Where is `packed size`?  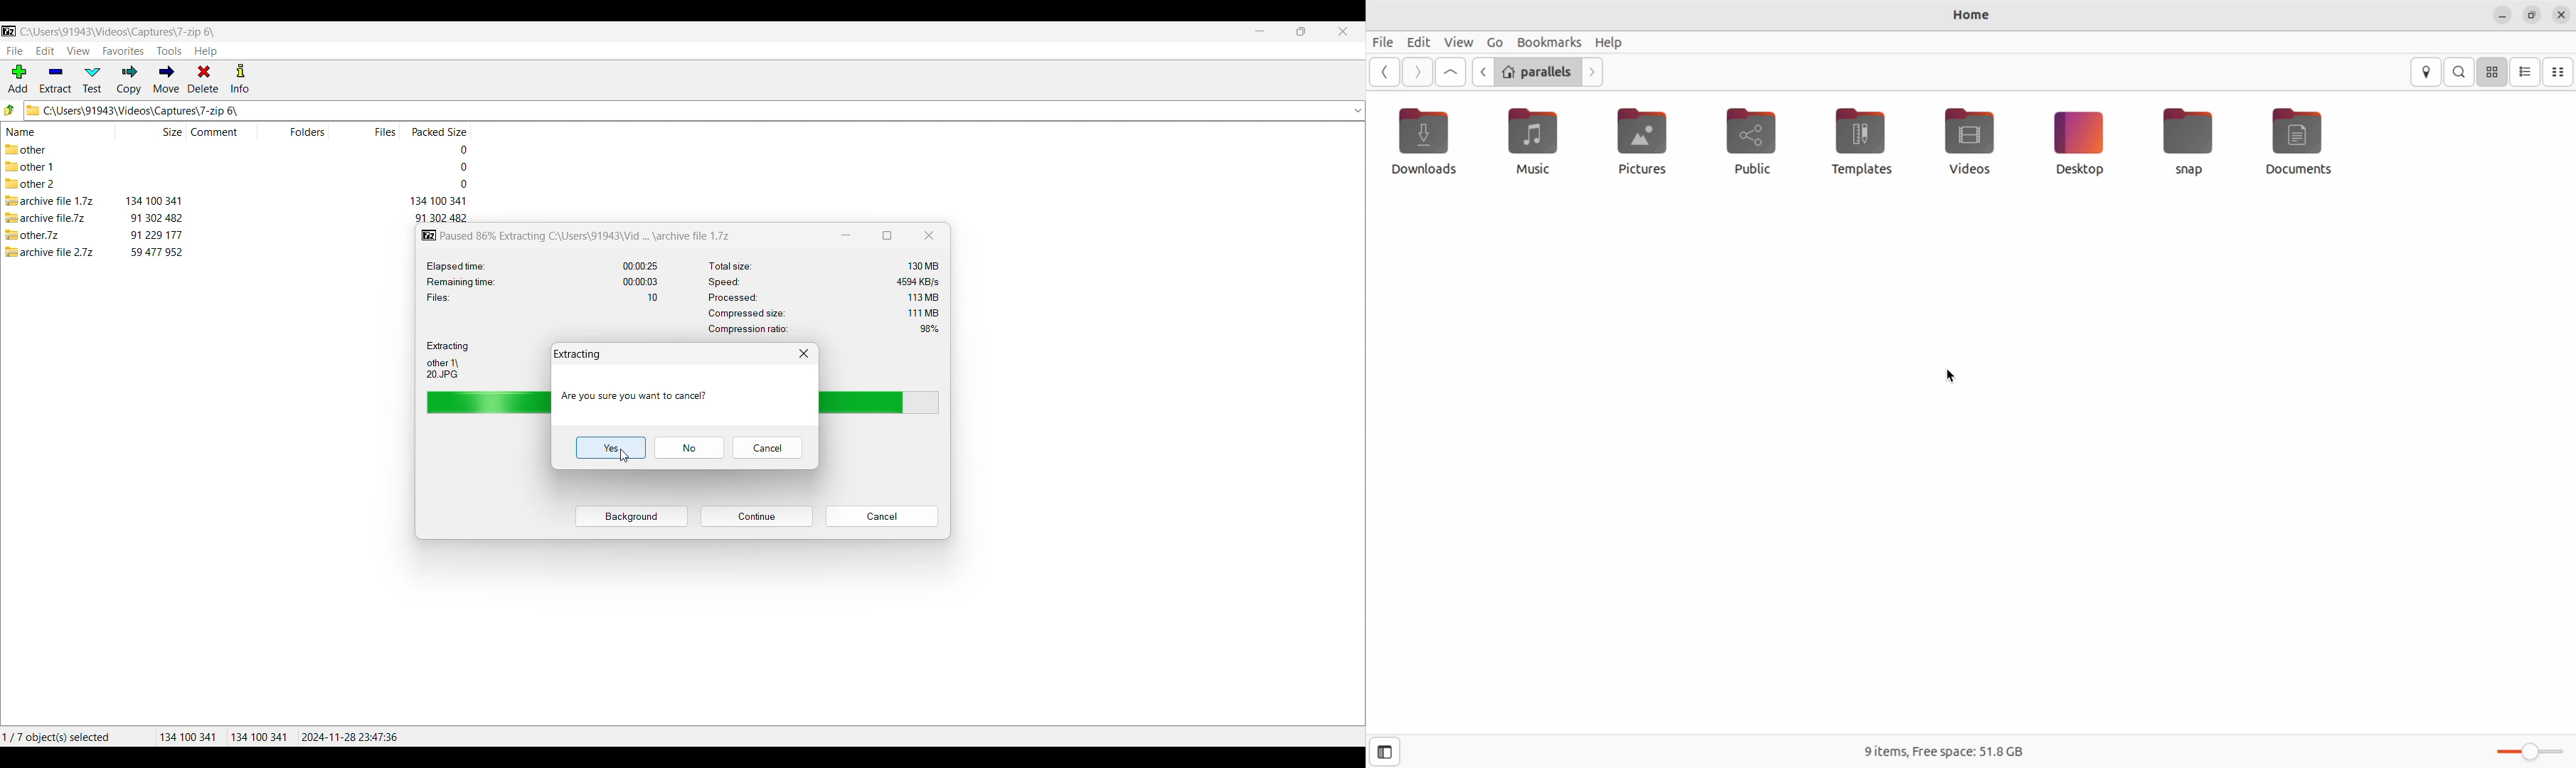
packed size is located at coordinates (455, 149).